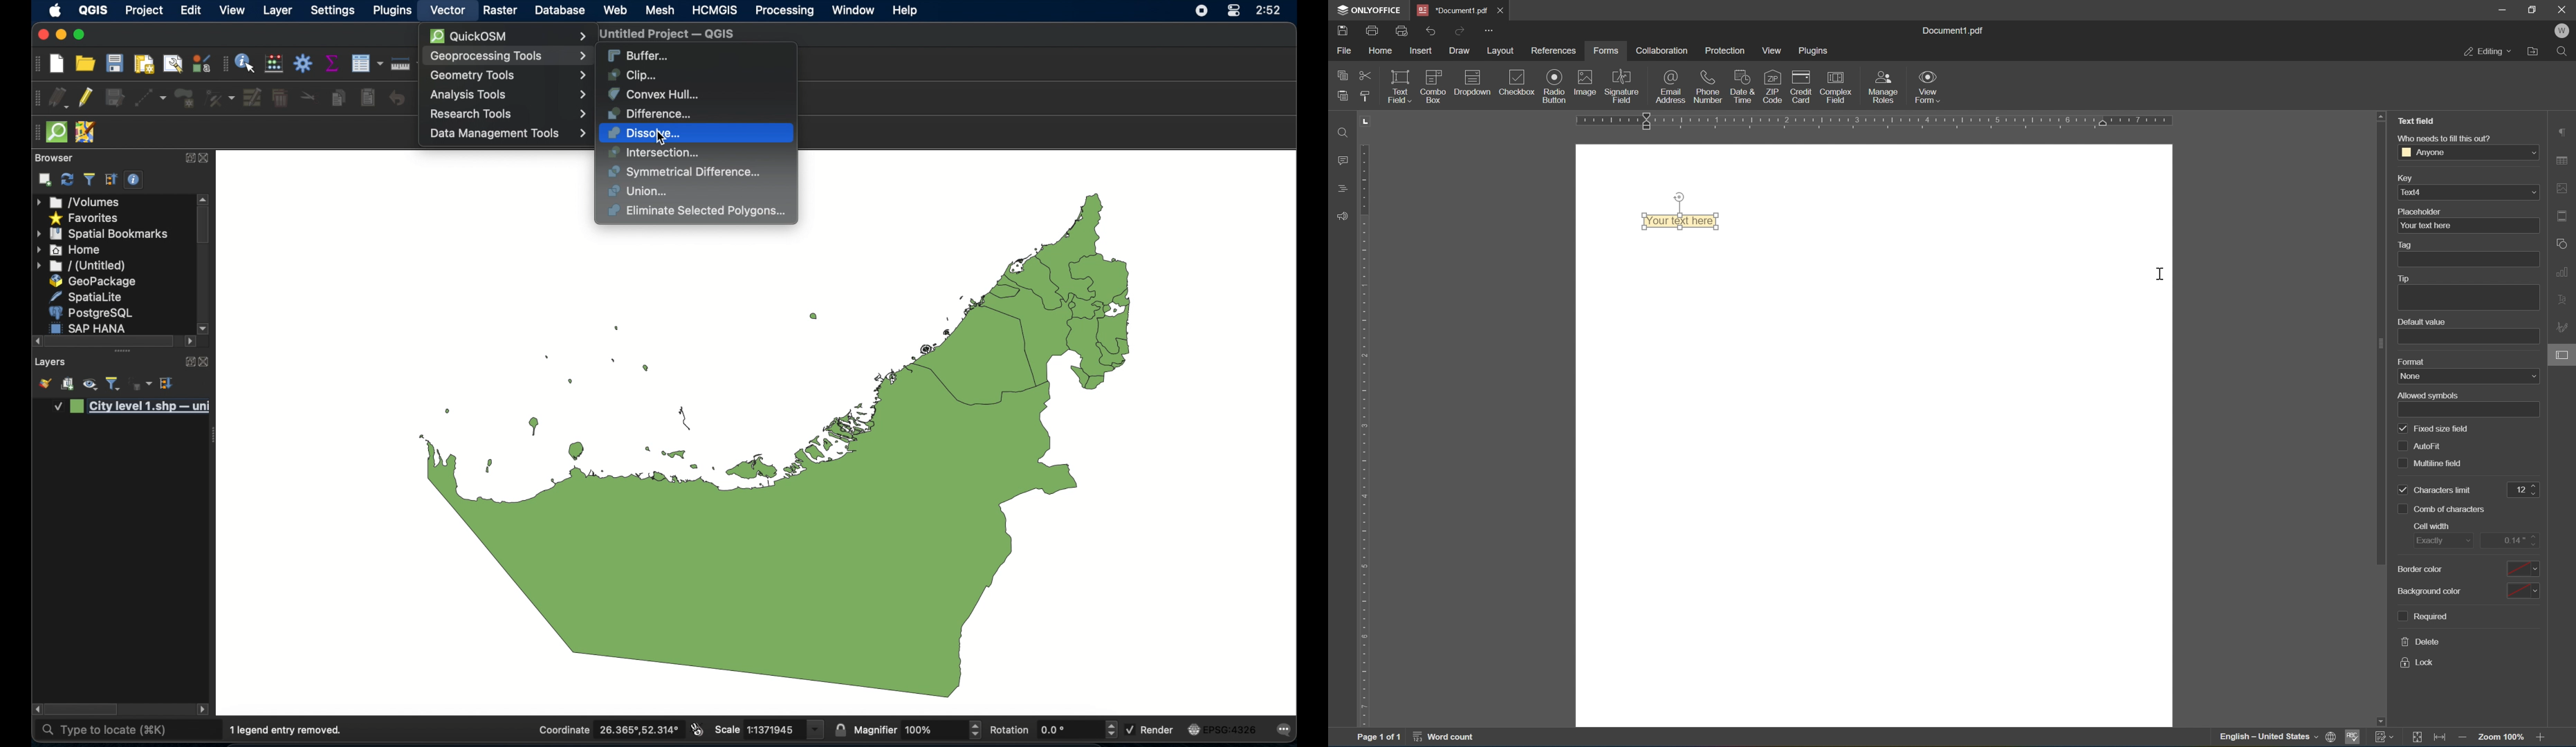 The height and width of the screenshot is (756, 2576). What do you see at coordinates (1365, 74) in the screenshot?
I see `cut` at bounding box center [1365, 74].